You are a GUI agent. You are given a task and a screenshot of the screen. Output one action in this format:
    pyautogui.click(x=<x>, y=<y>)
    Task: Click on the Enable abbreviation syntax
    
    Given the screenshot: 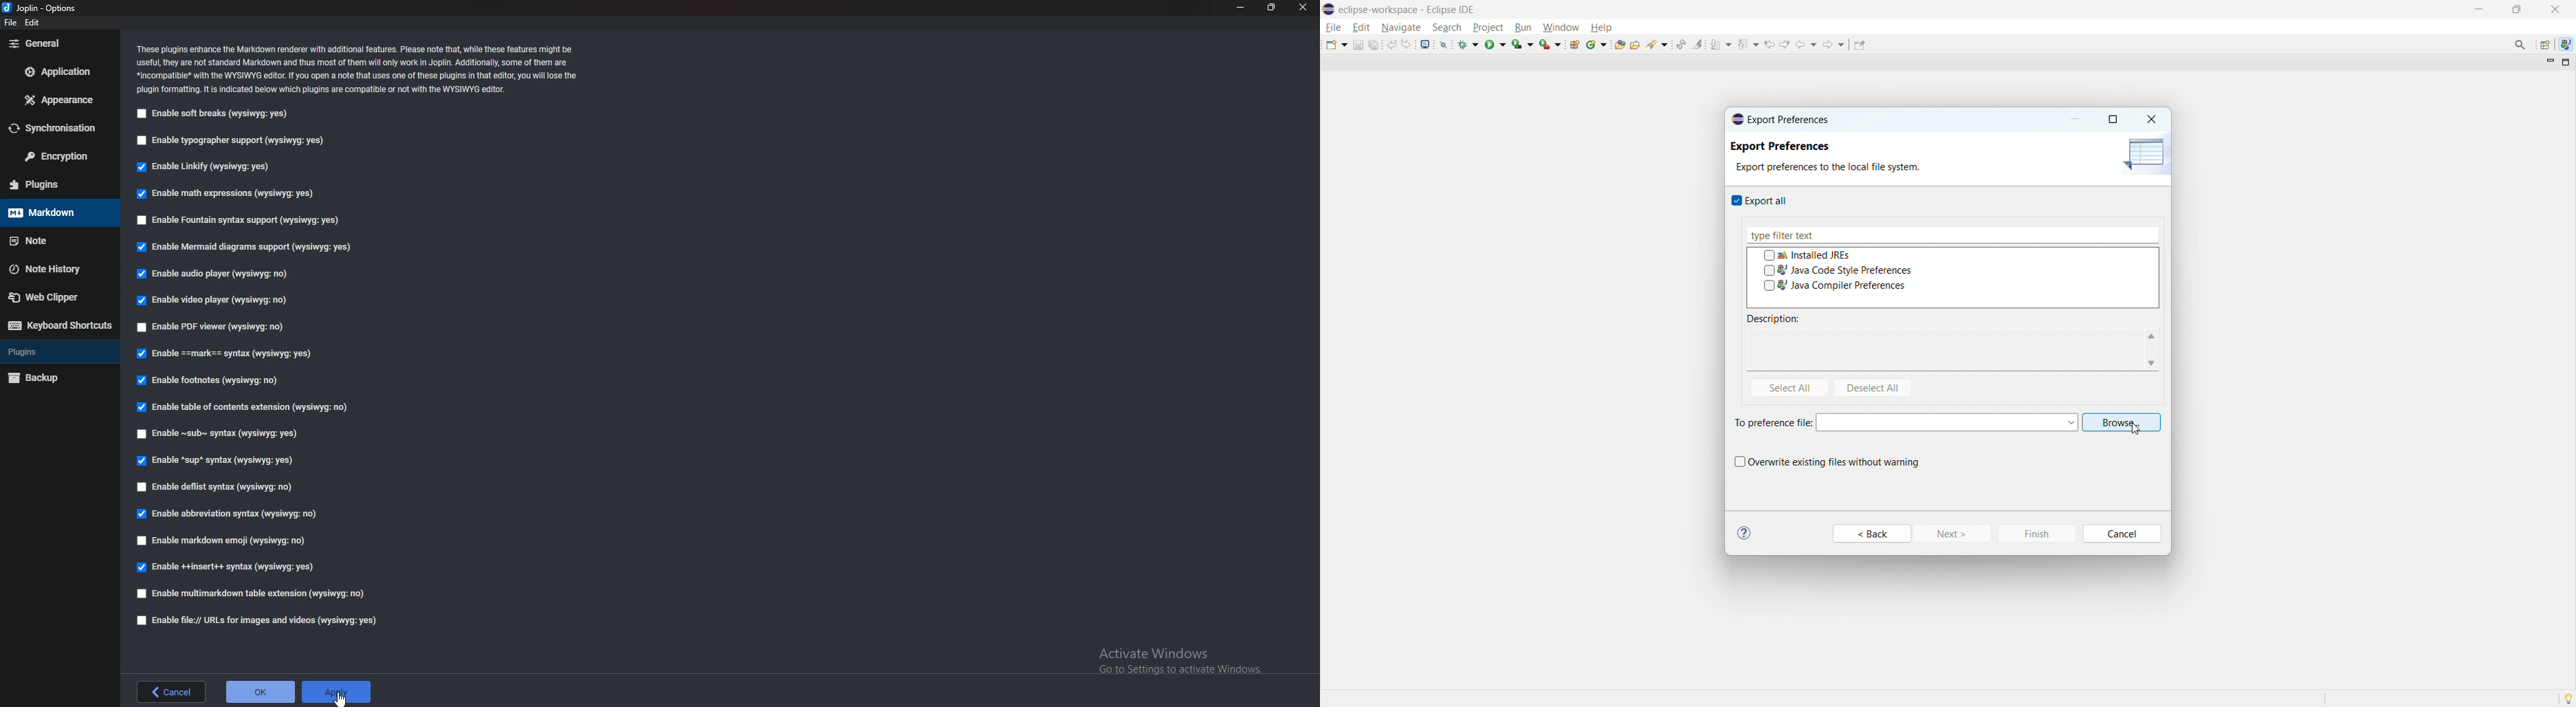 What is the action you would take?
    pyautogui.click(x=231, y=512)
    